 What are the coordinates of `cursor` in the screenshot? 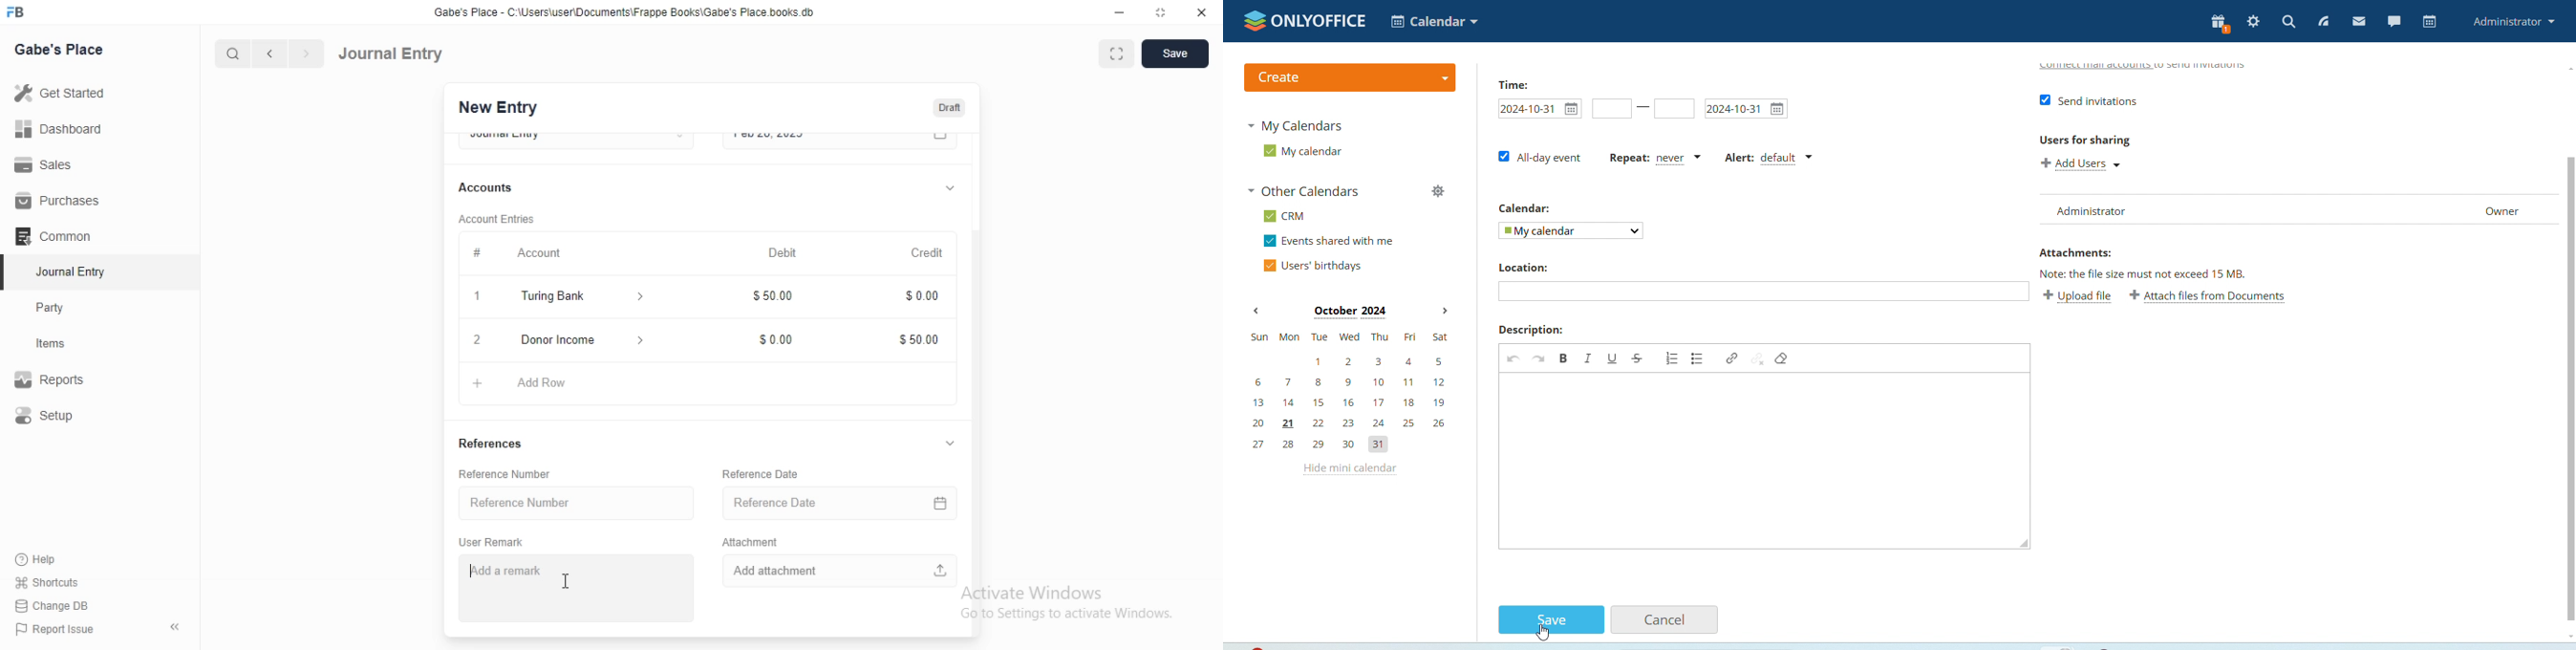 It's located at (566, 581).